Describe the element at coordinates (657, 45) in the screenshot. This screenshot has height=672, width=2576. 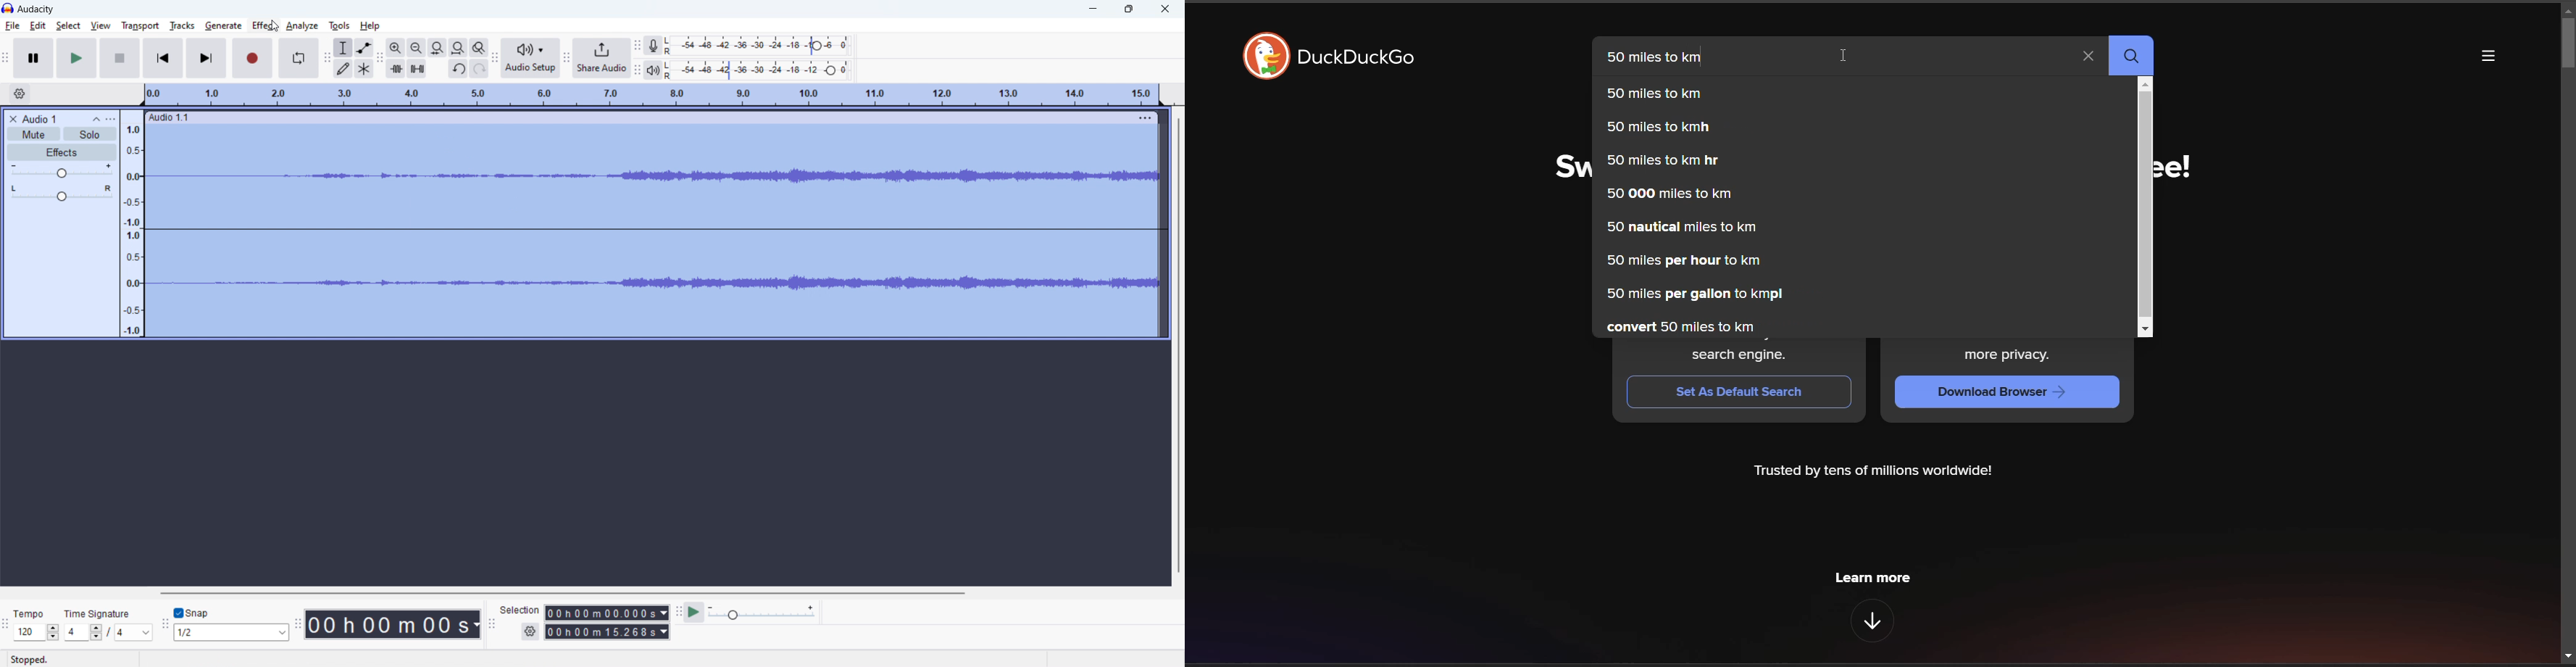
I see `recording meter` at that location.